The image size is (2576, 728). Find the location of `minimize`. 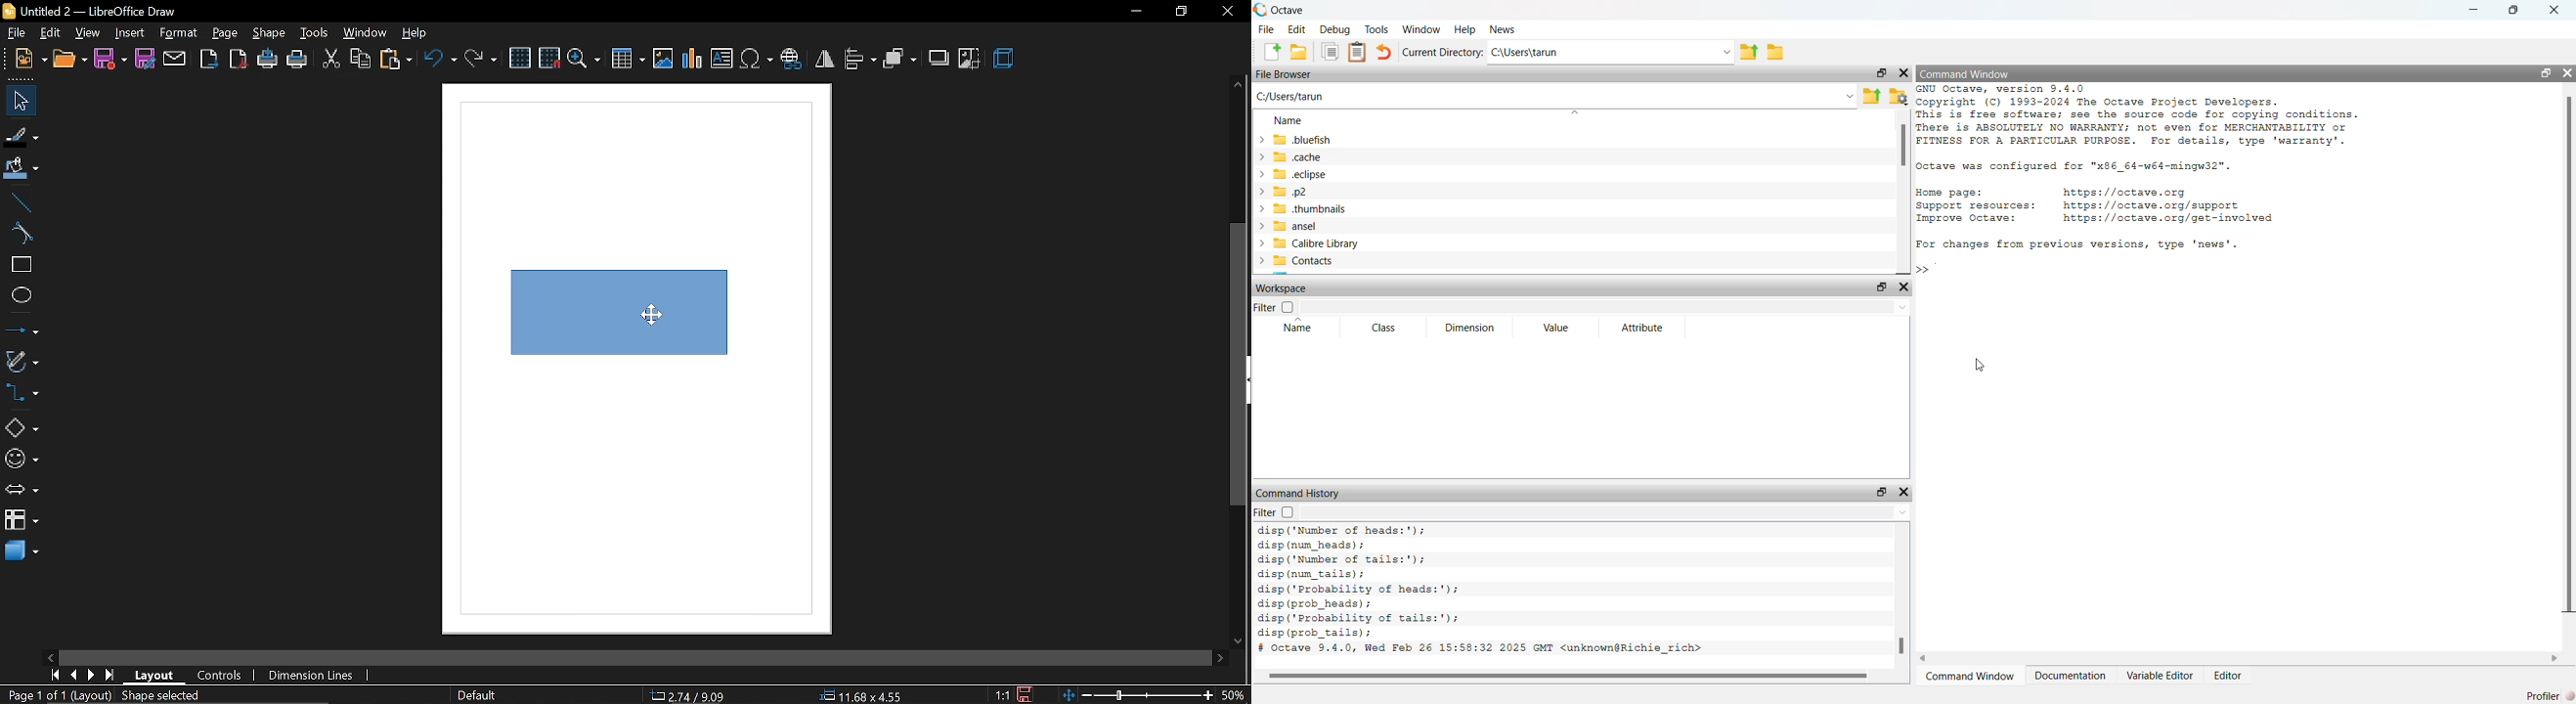

minimize is located at coordinates (1134, 12).